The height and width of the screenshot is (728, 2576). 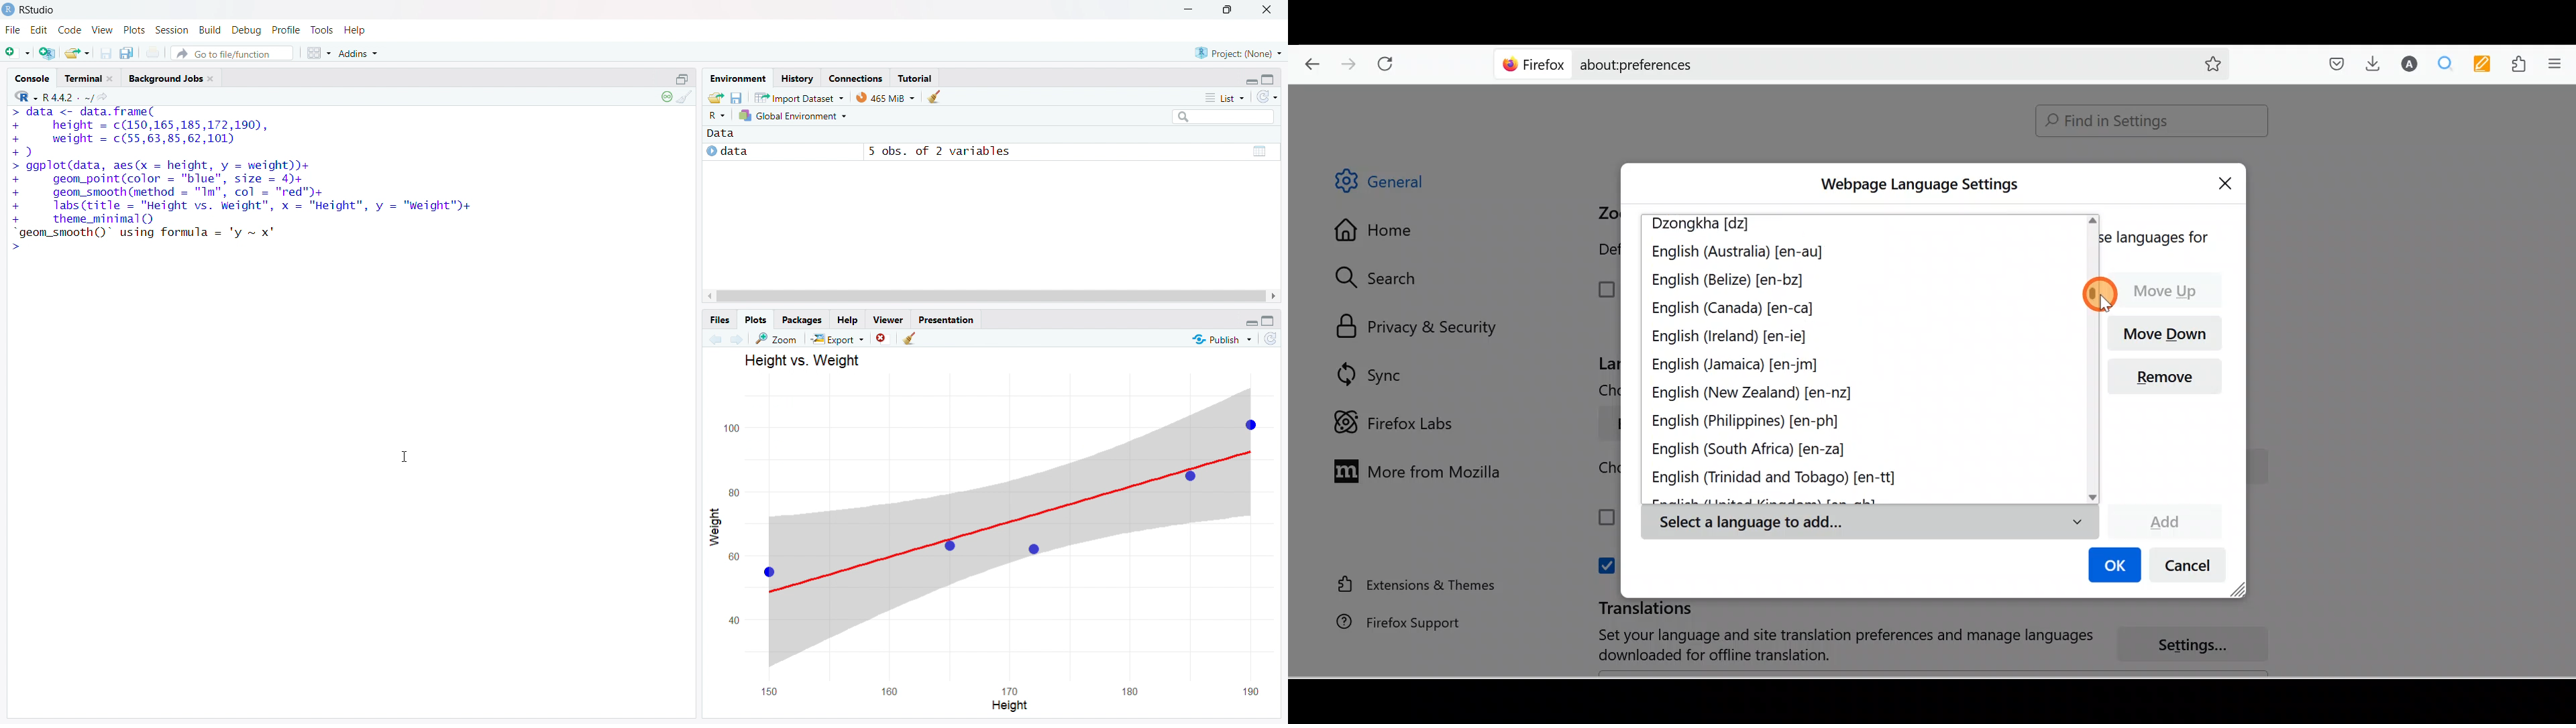 What do you see at coordinates (13, 30) in the screenshot?
I see `file` at bounding box center [13, 30].